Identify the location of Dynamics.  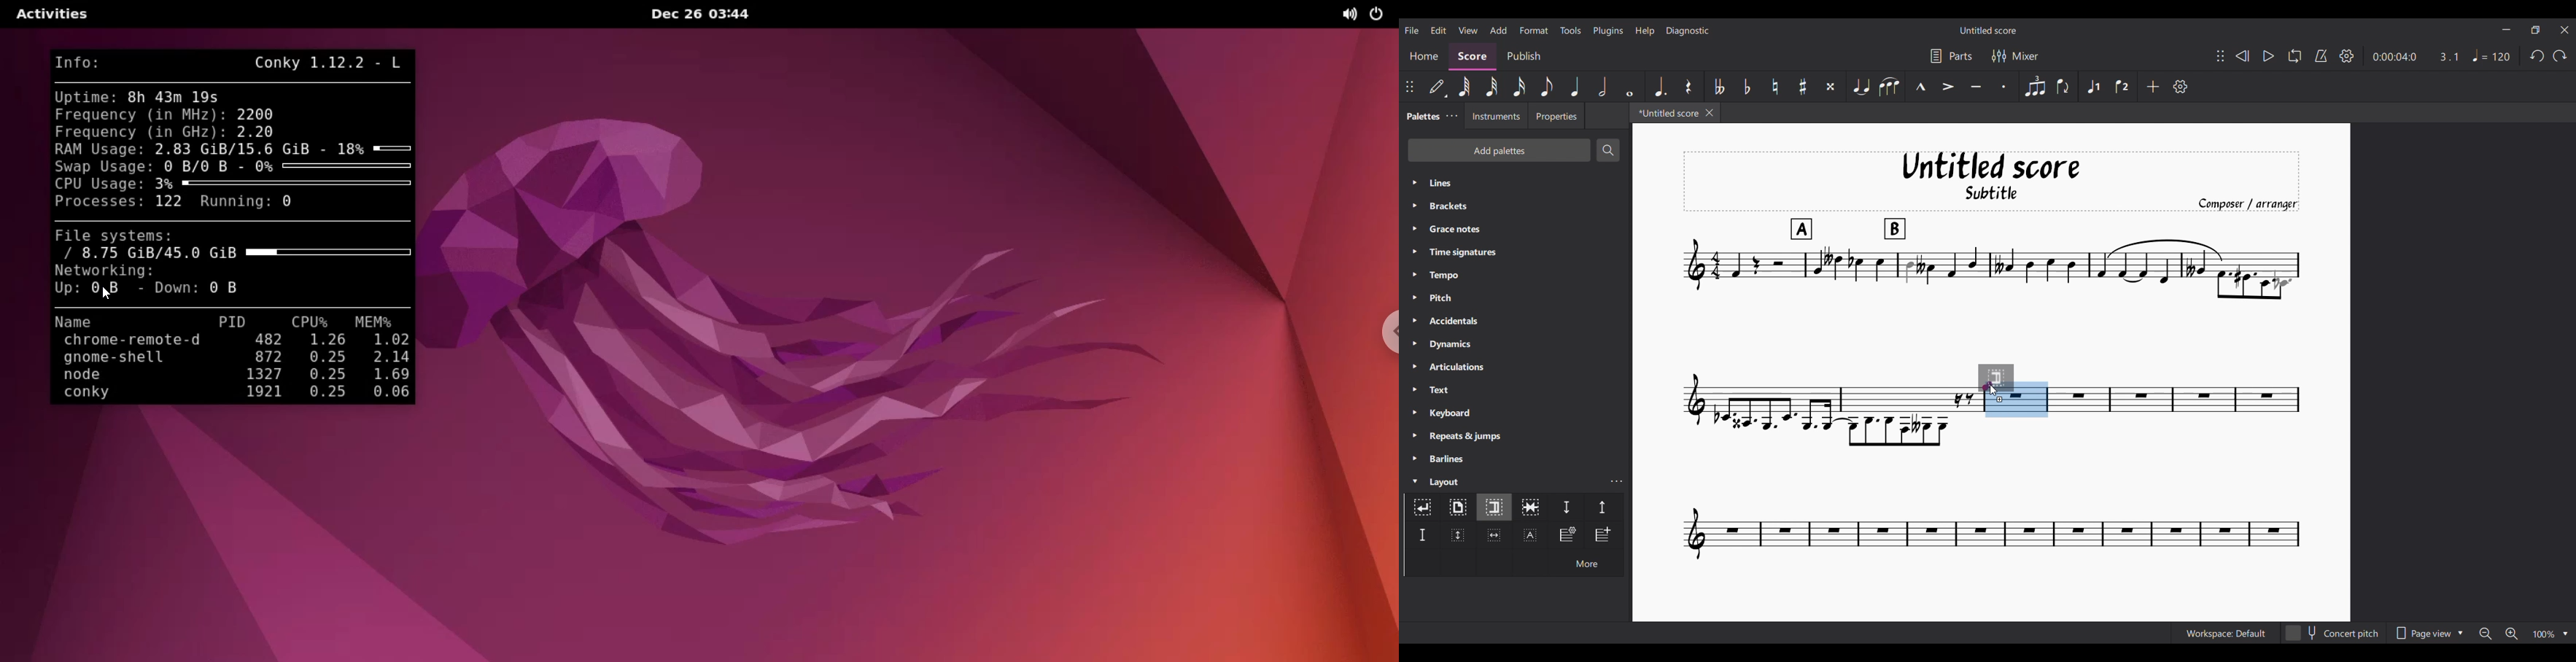
(1515, 344).